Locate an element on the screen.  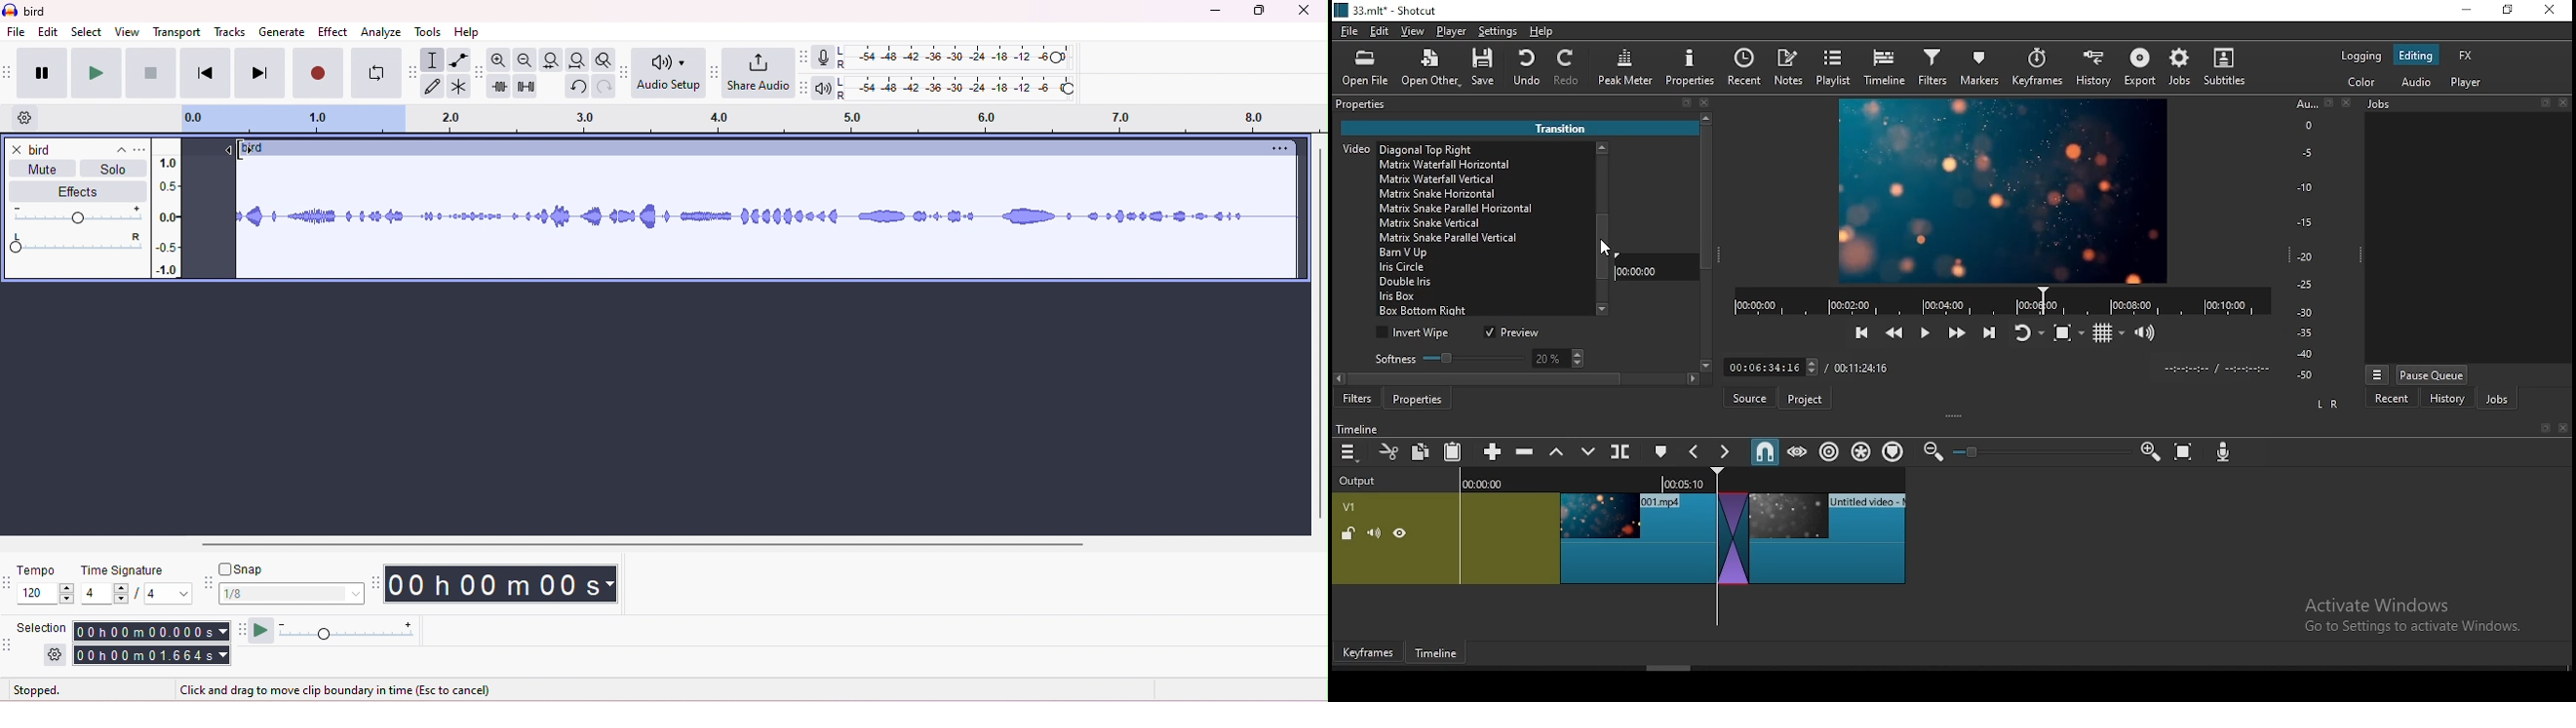
properties is located at coordinates (1690, 67).